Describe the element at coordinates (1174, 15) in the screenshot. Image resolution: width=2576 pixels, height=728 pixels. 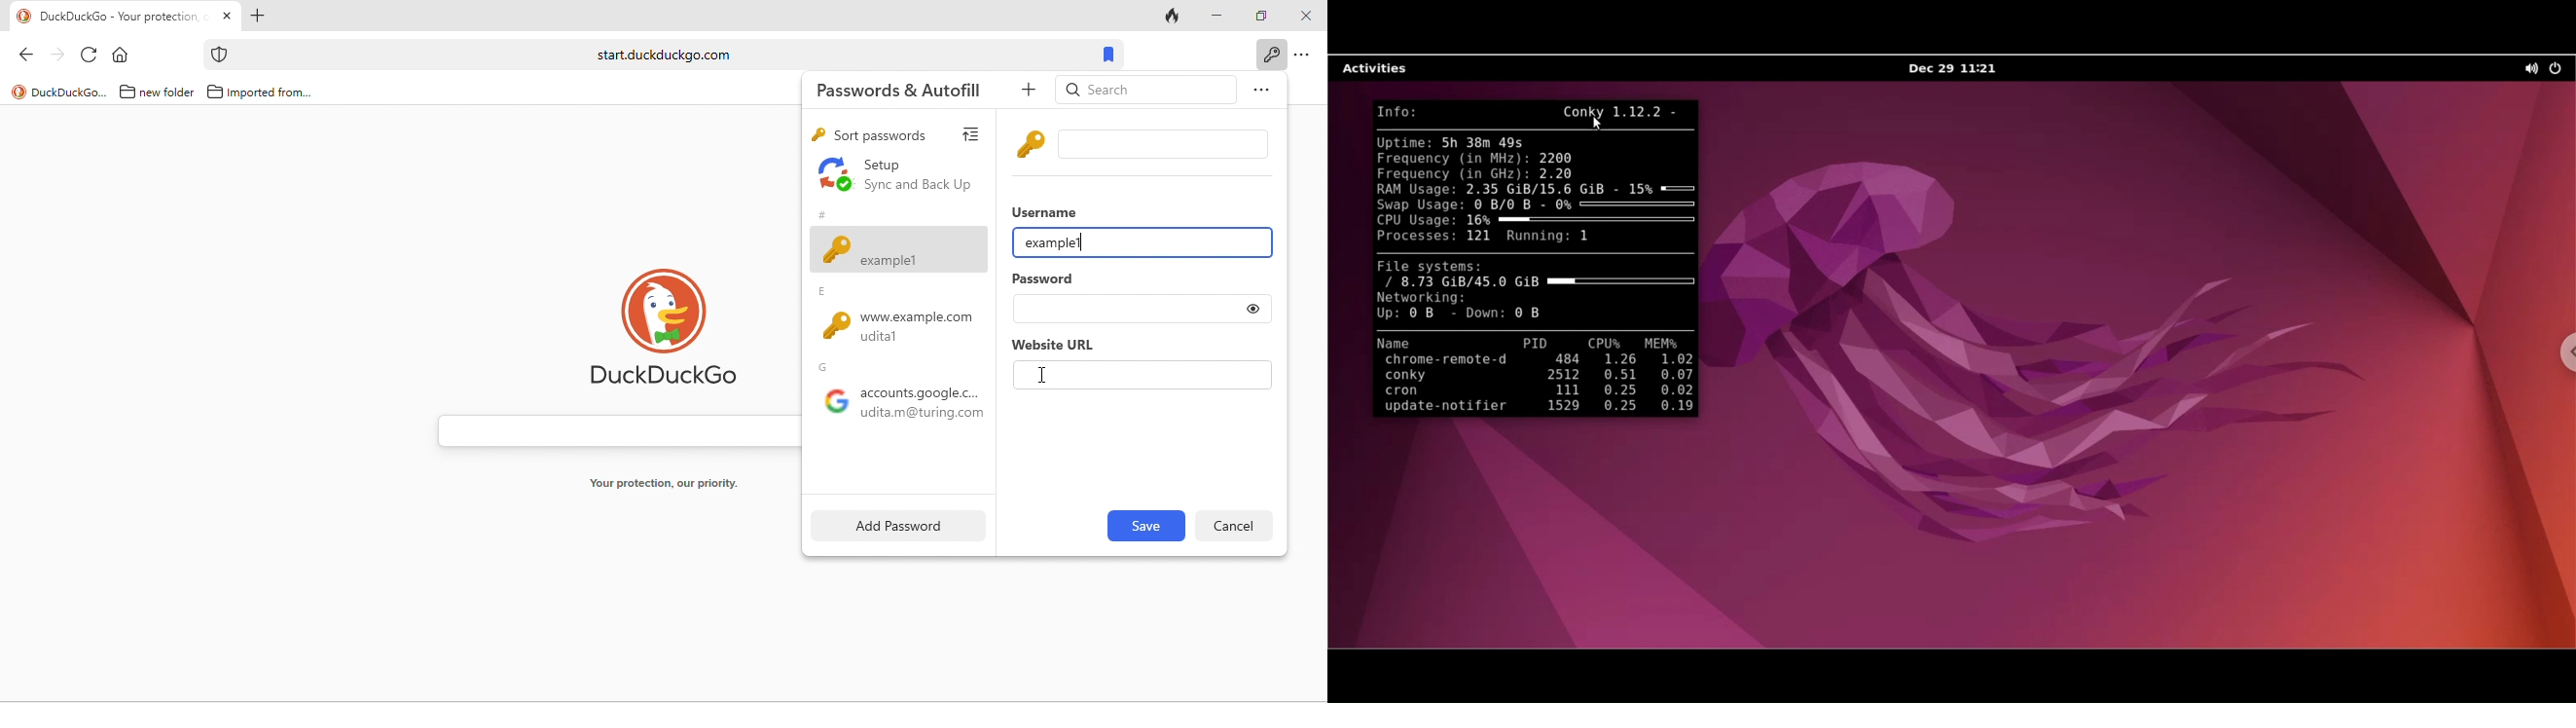
I see `track tab` at that location.